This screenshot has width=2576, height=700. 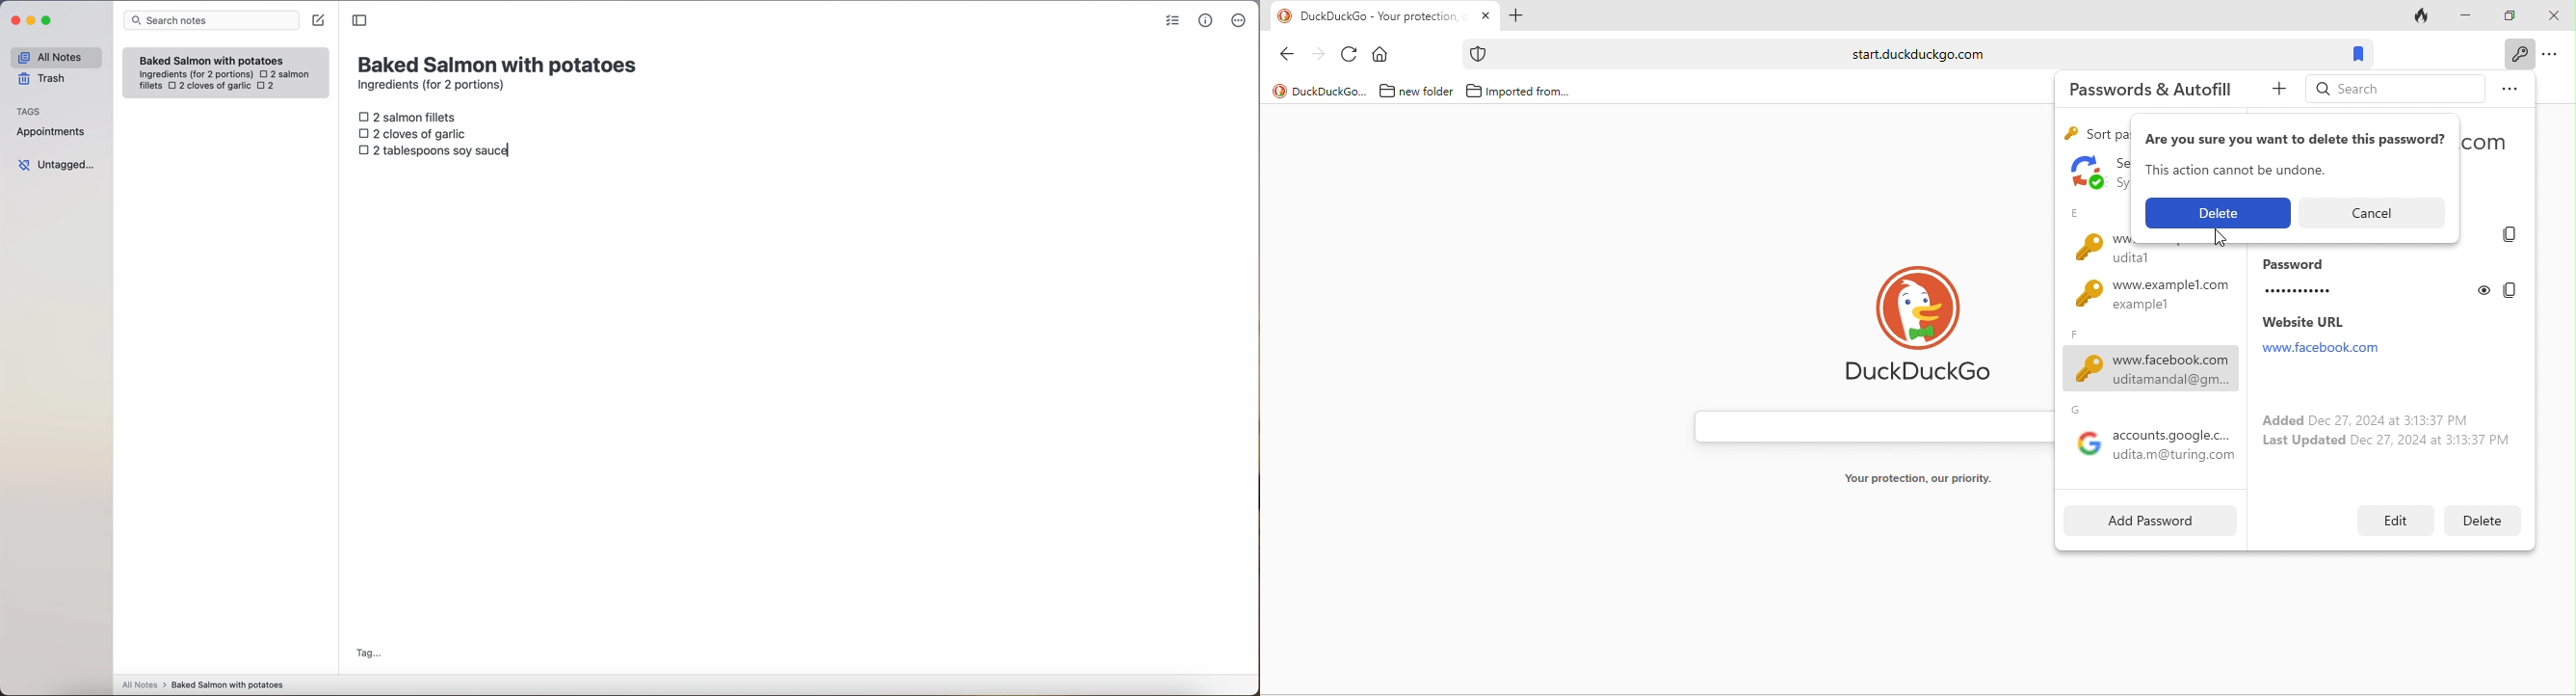 What do you see at coordinates (2396, 519) in the screenshot?
I see `edit` at bounding box center [2396, 519].